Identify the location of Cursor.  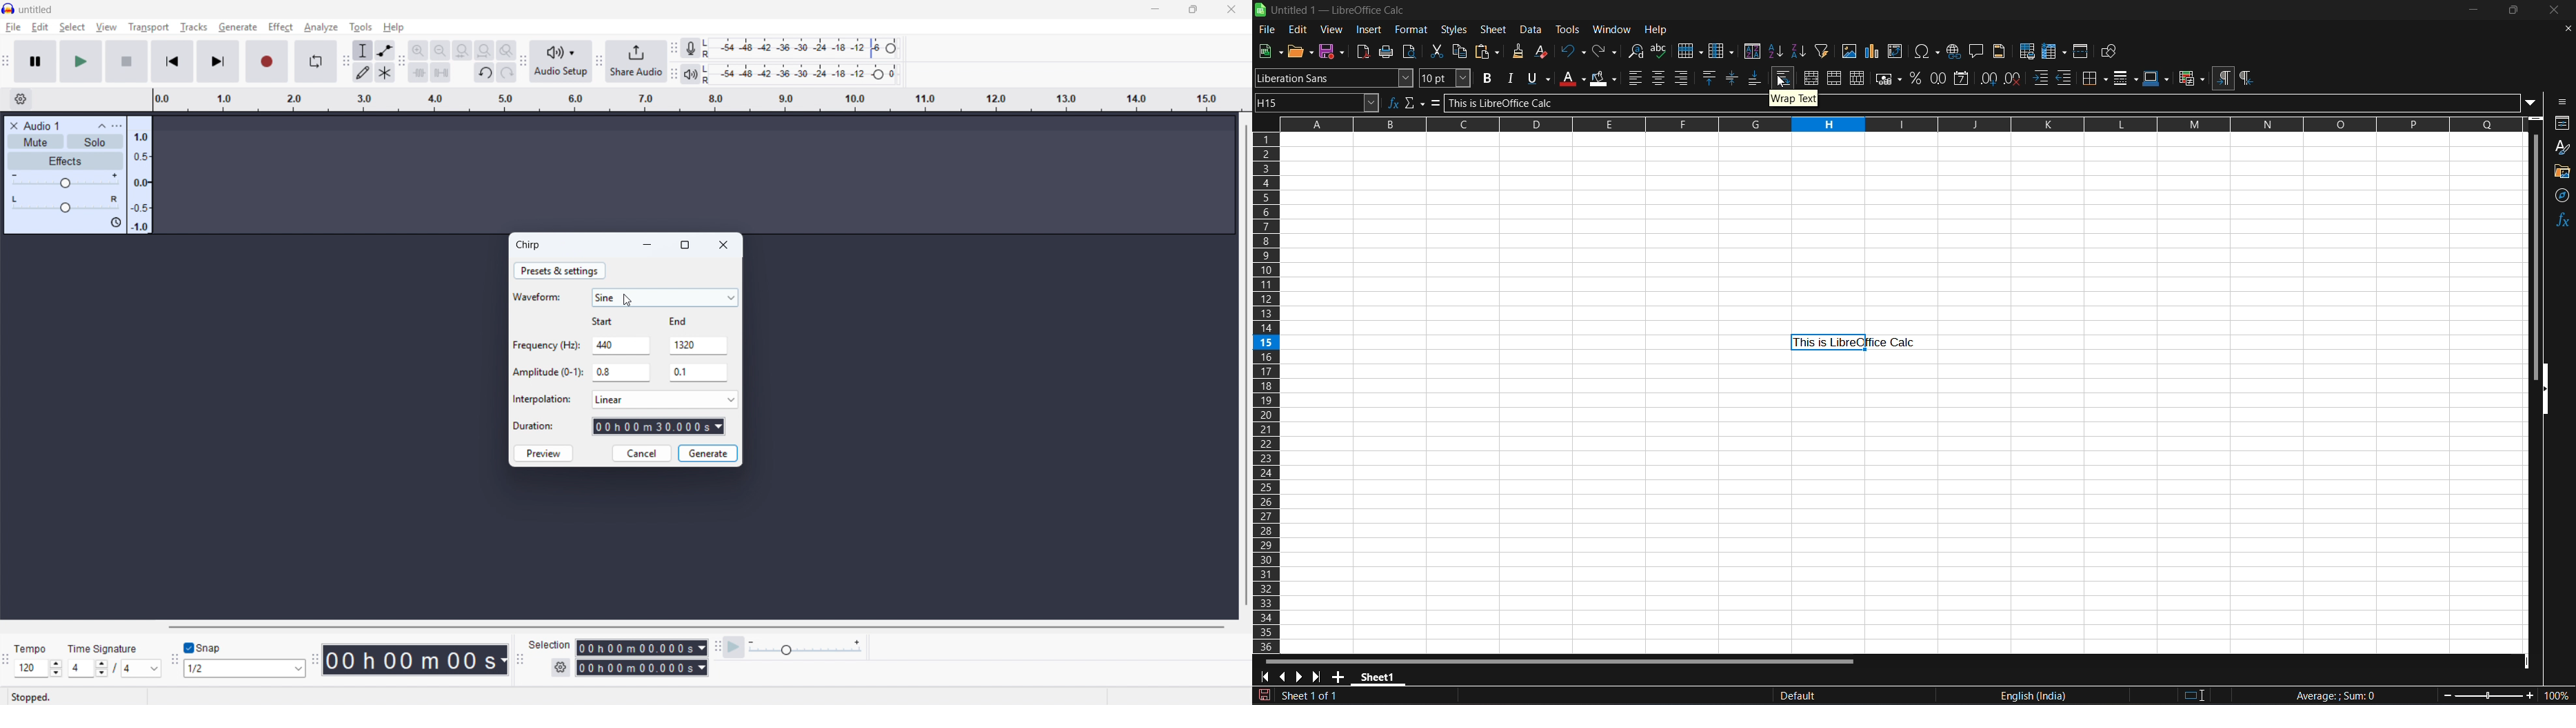
(628, 301).